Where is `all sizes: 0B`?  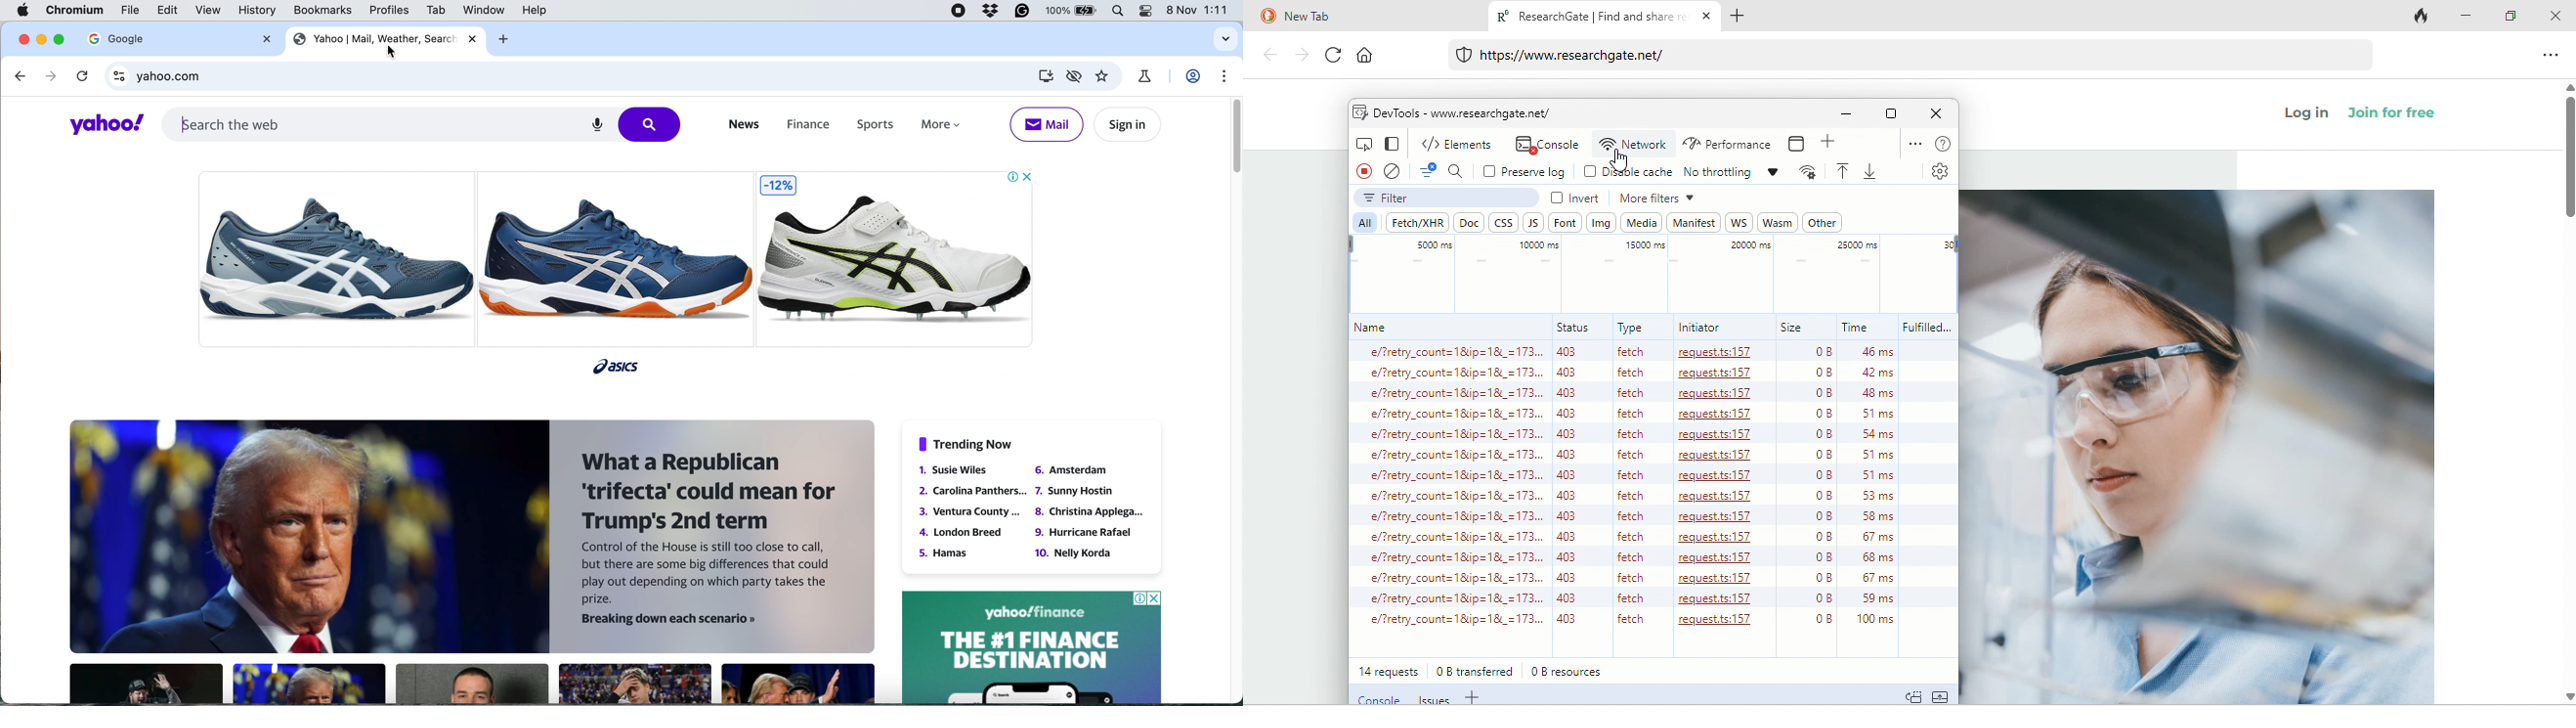
all sizes: 0B is located at coordinates (1807, 500).